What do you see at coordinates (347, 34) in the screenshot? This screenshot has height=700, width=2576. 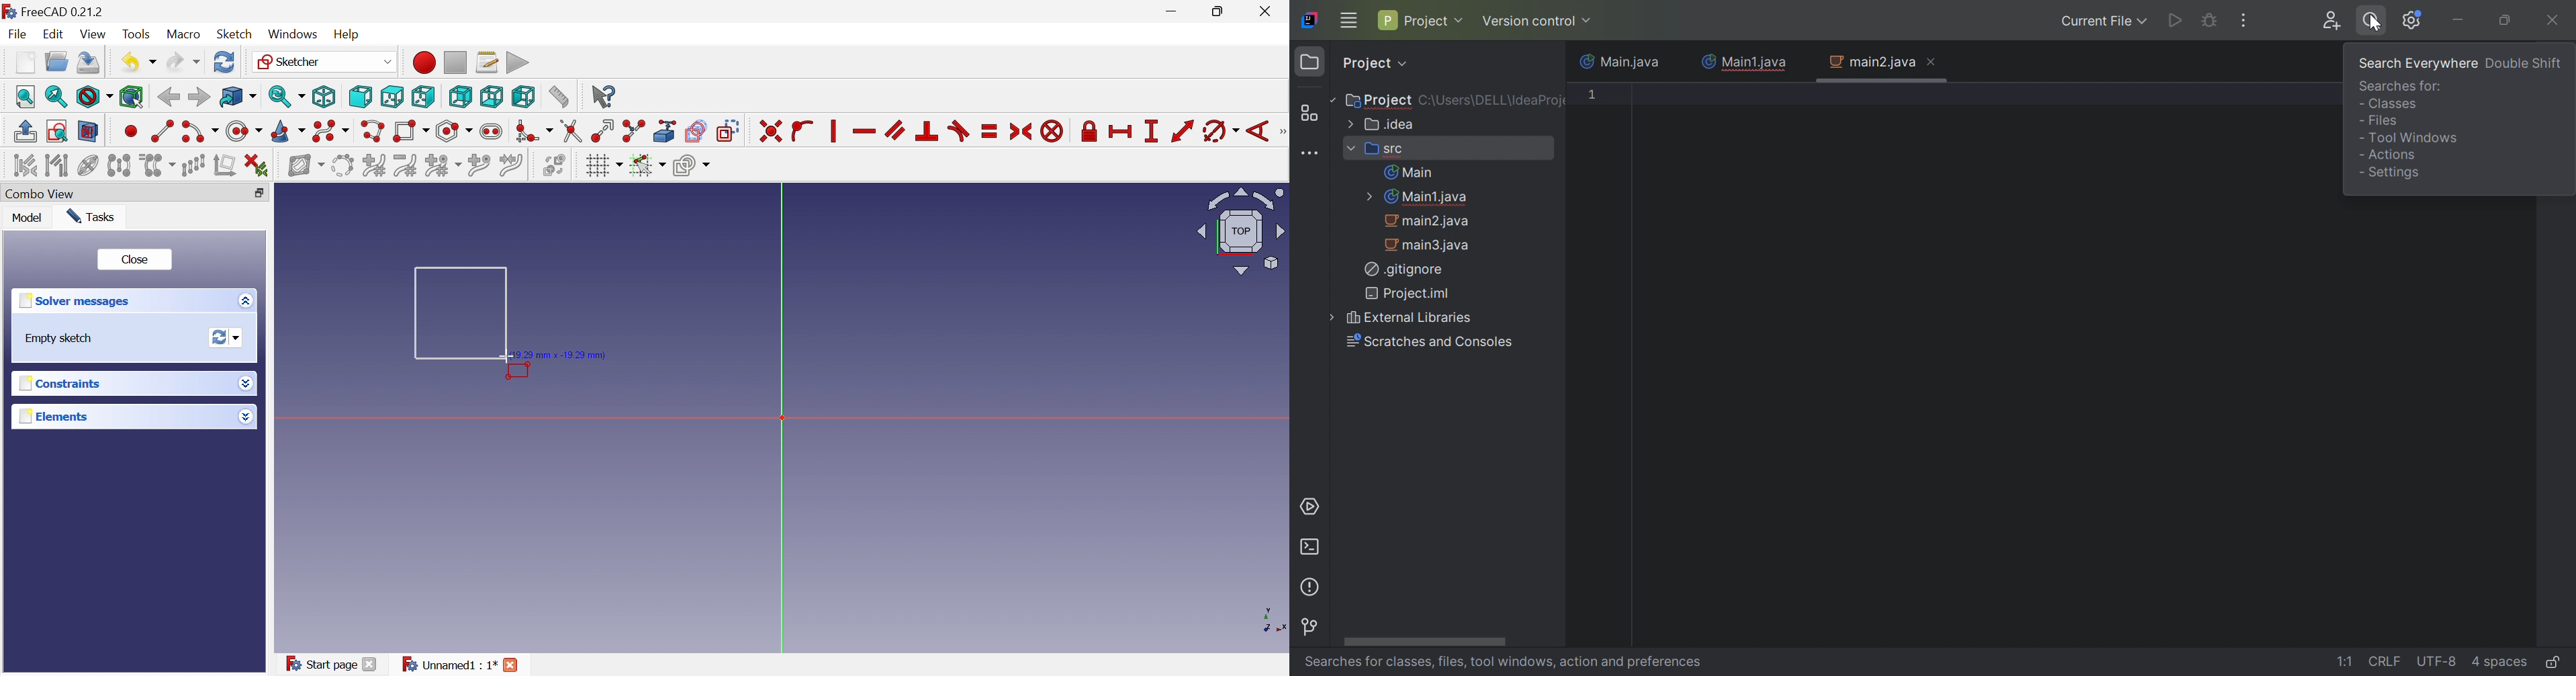 I see `Help` at bounding box center [347, 34].